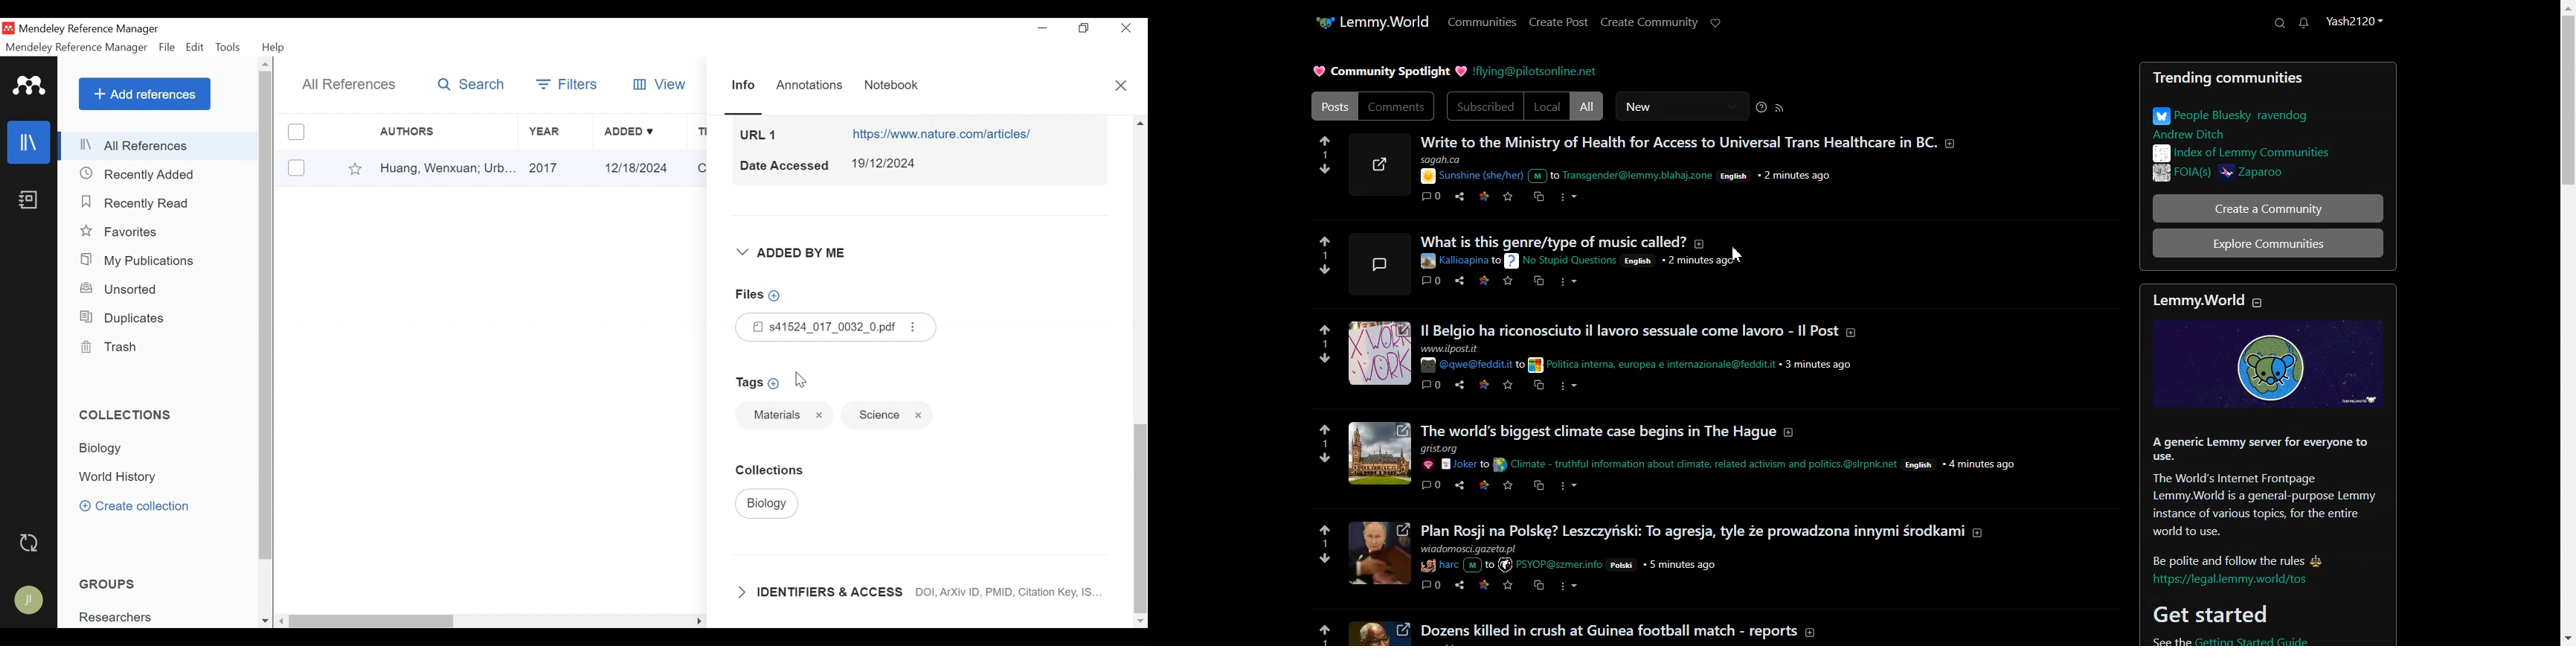  What do you see at coordinates (766, 294) in the screenshot?
I see `Files` at bounding box center [766, 294].